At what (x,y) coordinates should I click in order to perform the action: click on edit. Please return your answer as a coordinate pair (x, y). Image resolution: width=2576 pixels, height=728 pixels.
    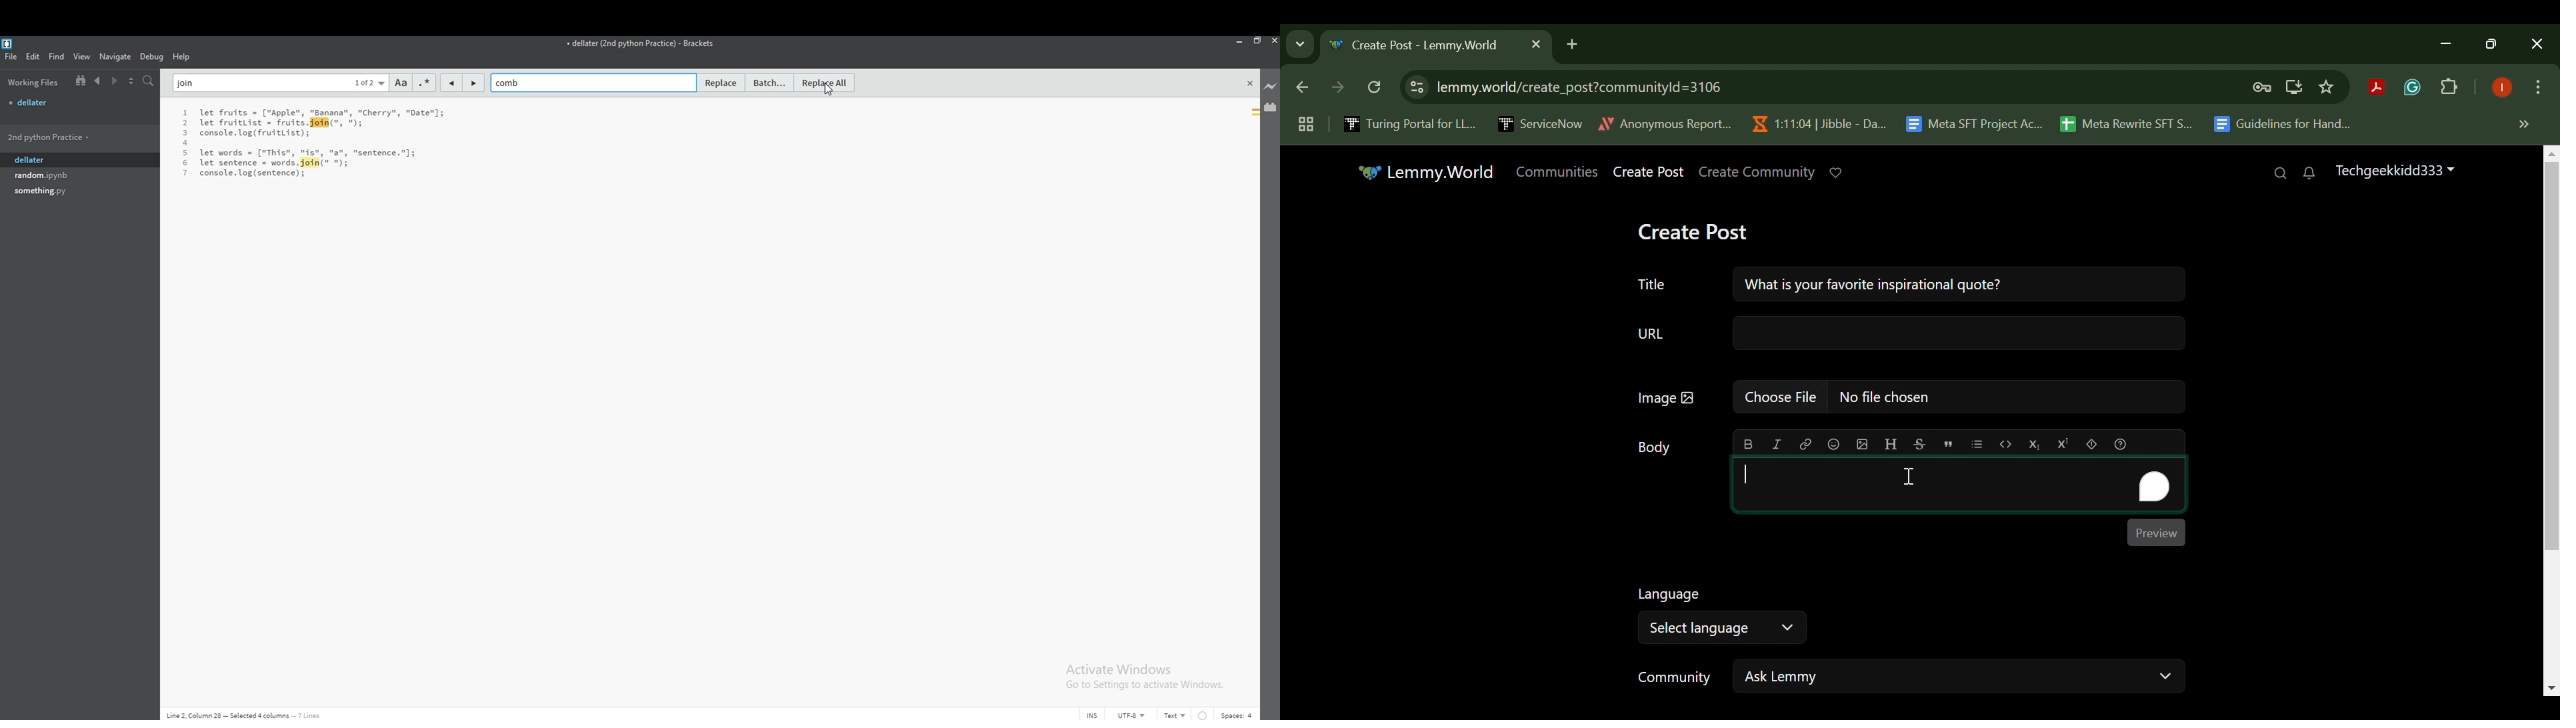
    Looking at the image, I should click on (33, 56).